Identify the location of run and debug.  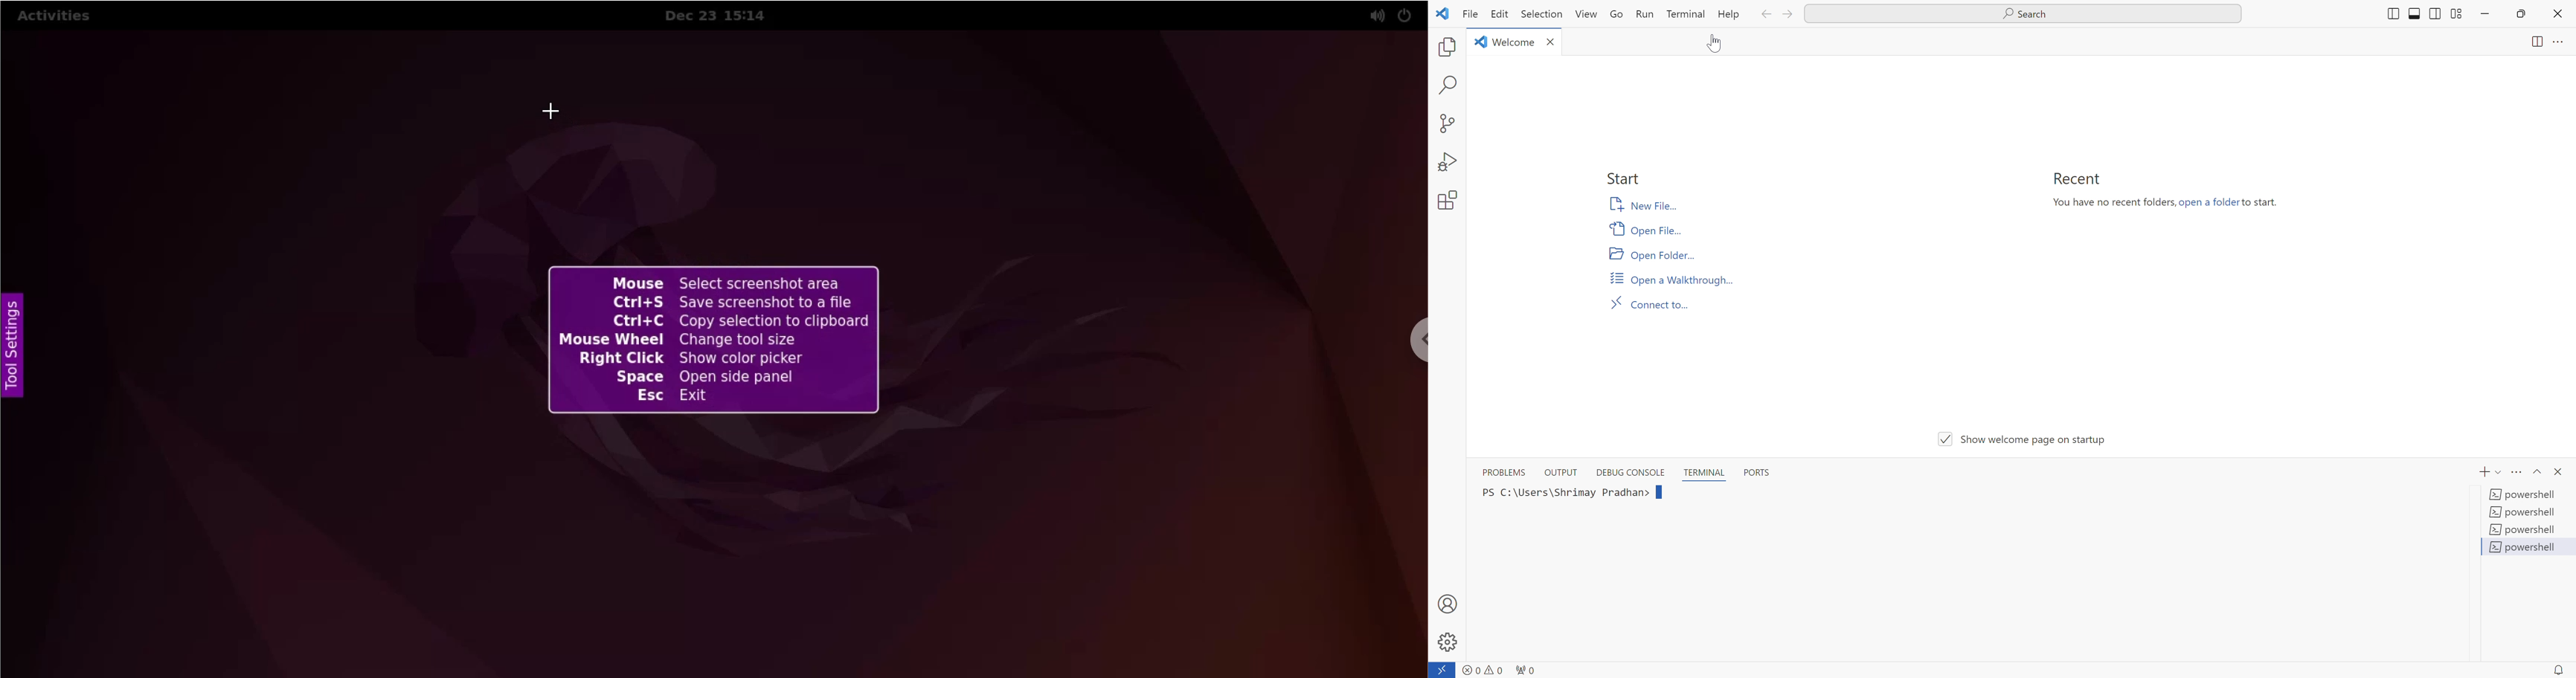
(1446, 162).